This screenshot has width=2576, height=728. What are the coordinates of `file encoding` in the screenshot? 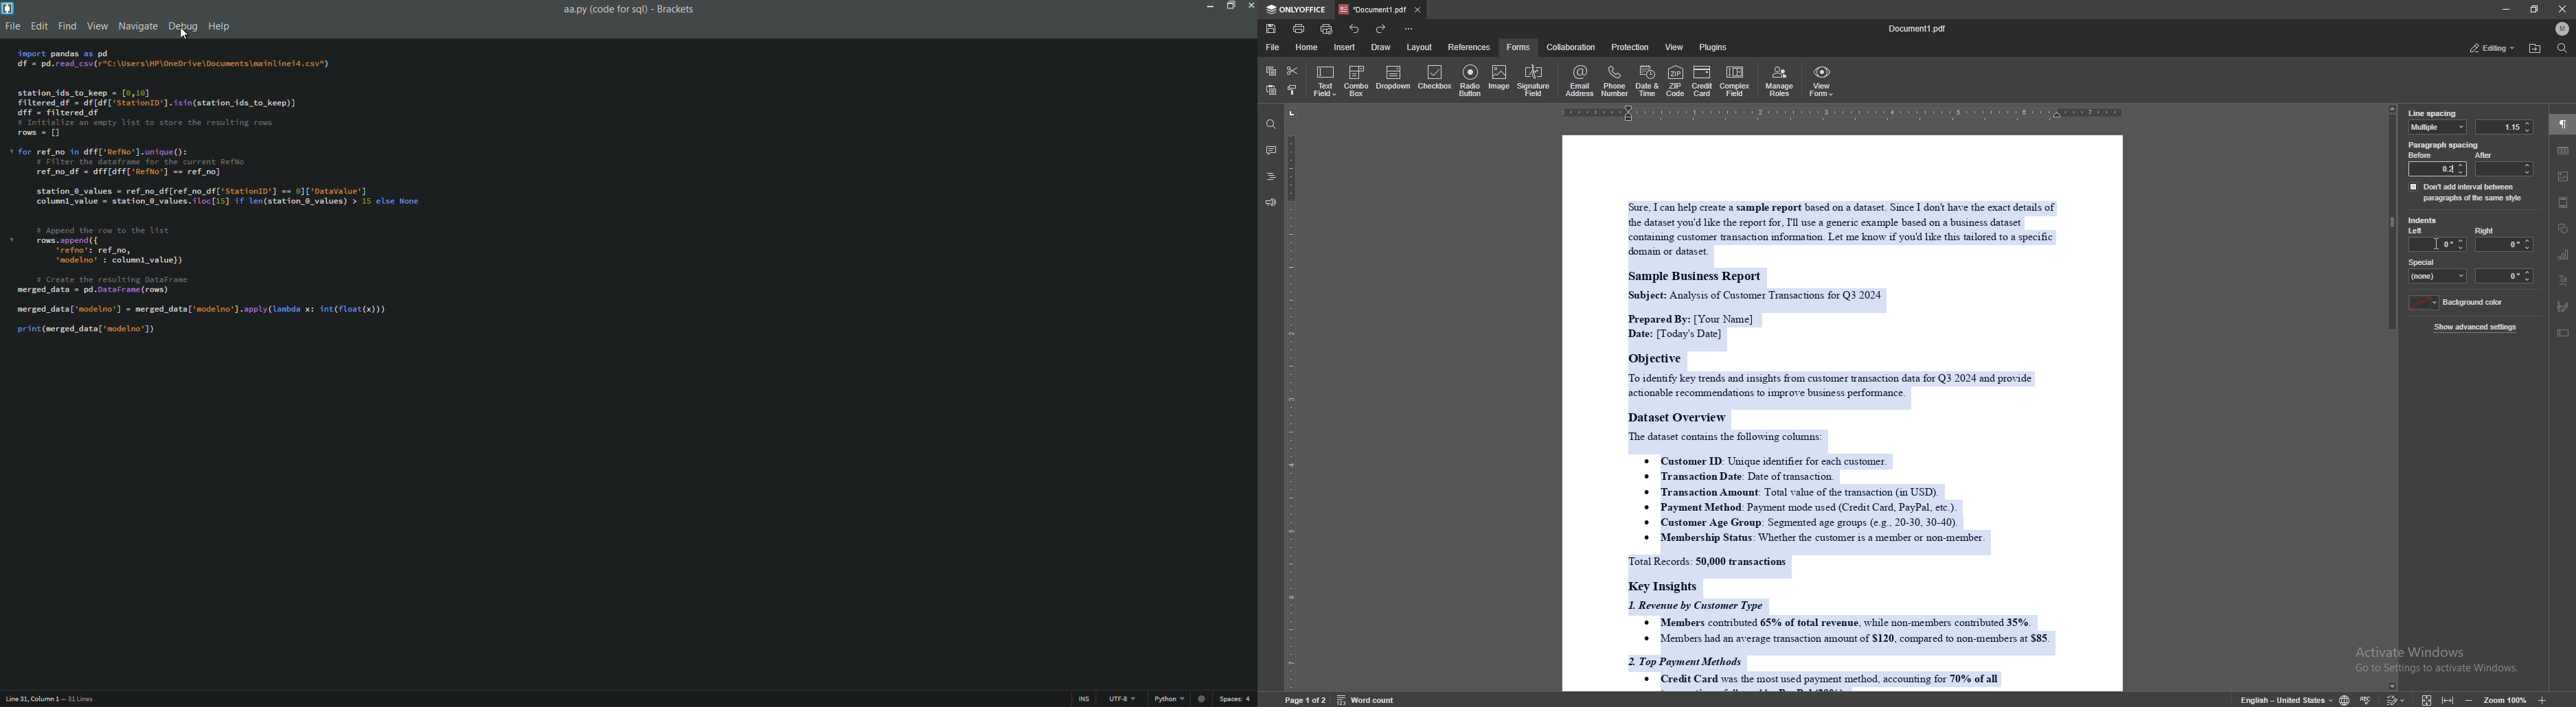 It's located at (1121, 700).